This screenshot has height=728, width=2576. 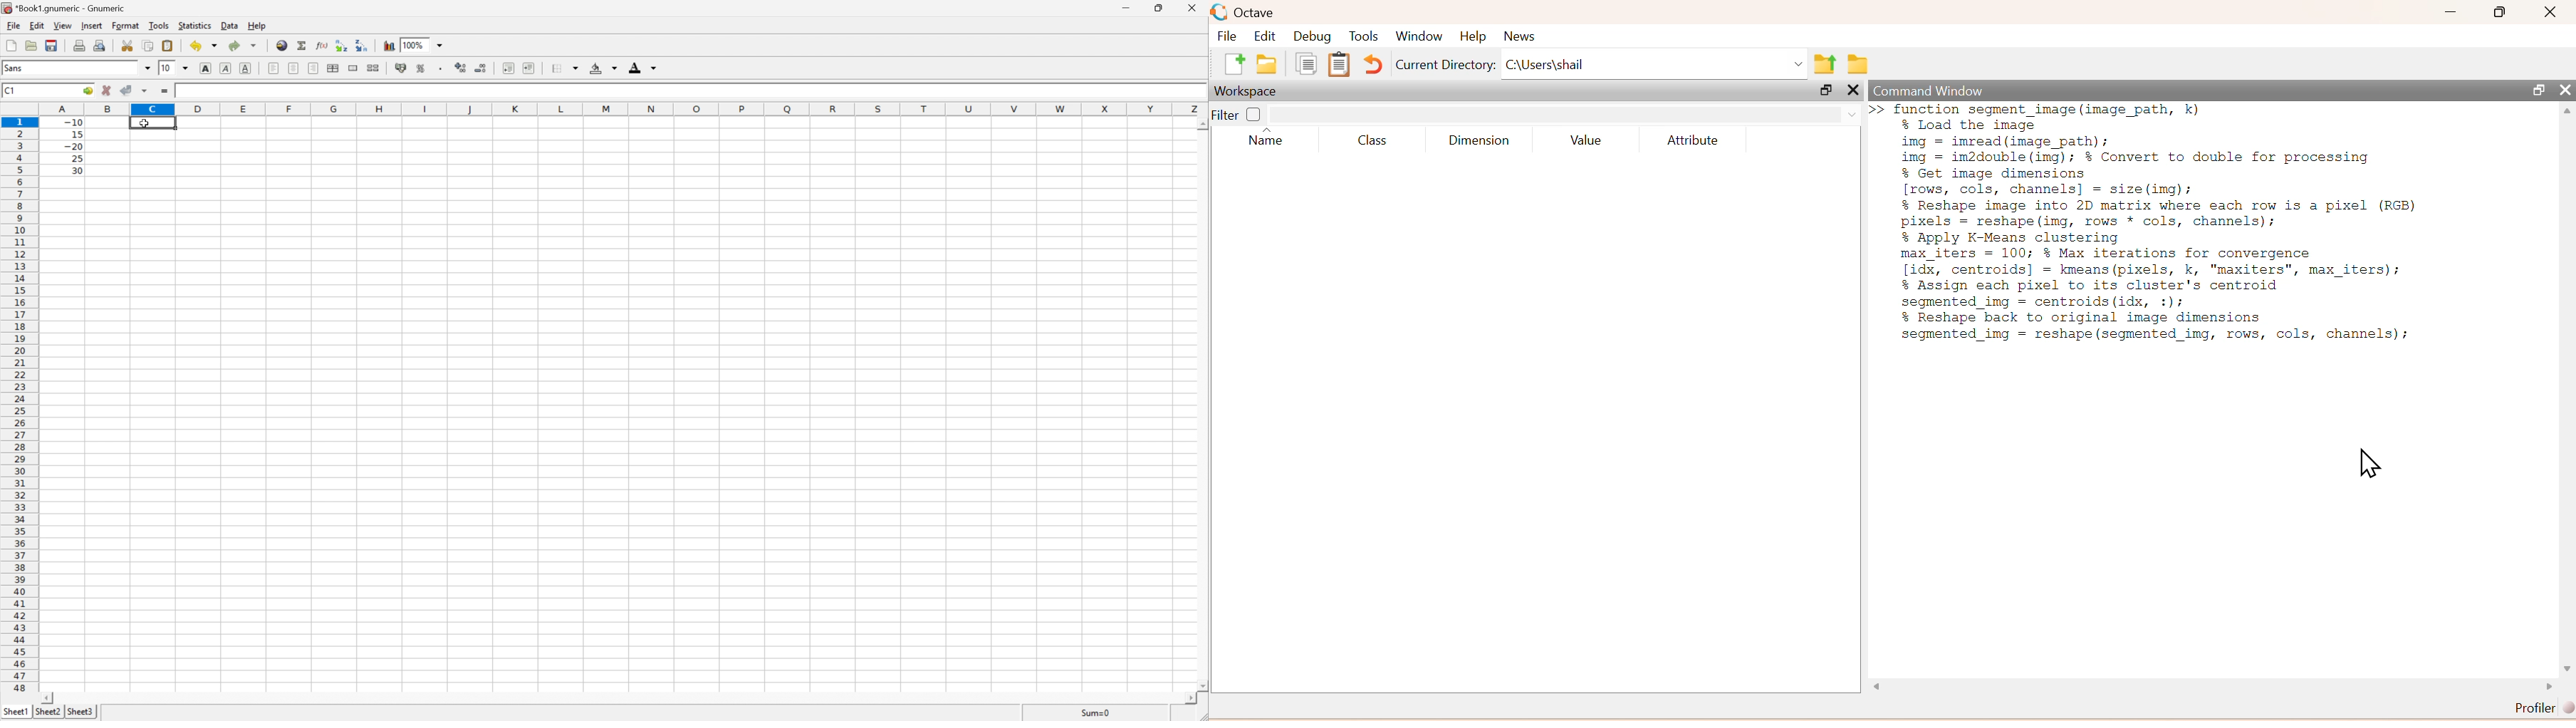 I want to click on Foreground, so click(x=634, y=69).